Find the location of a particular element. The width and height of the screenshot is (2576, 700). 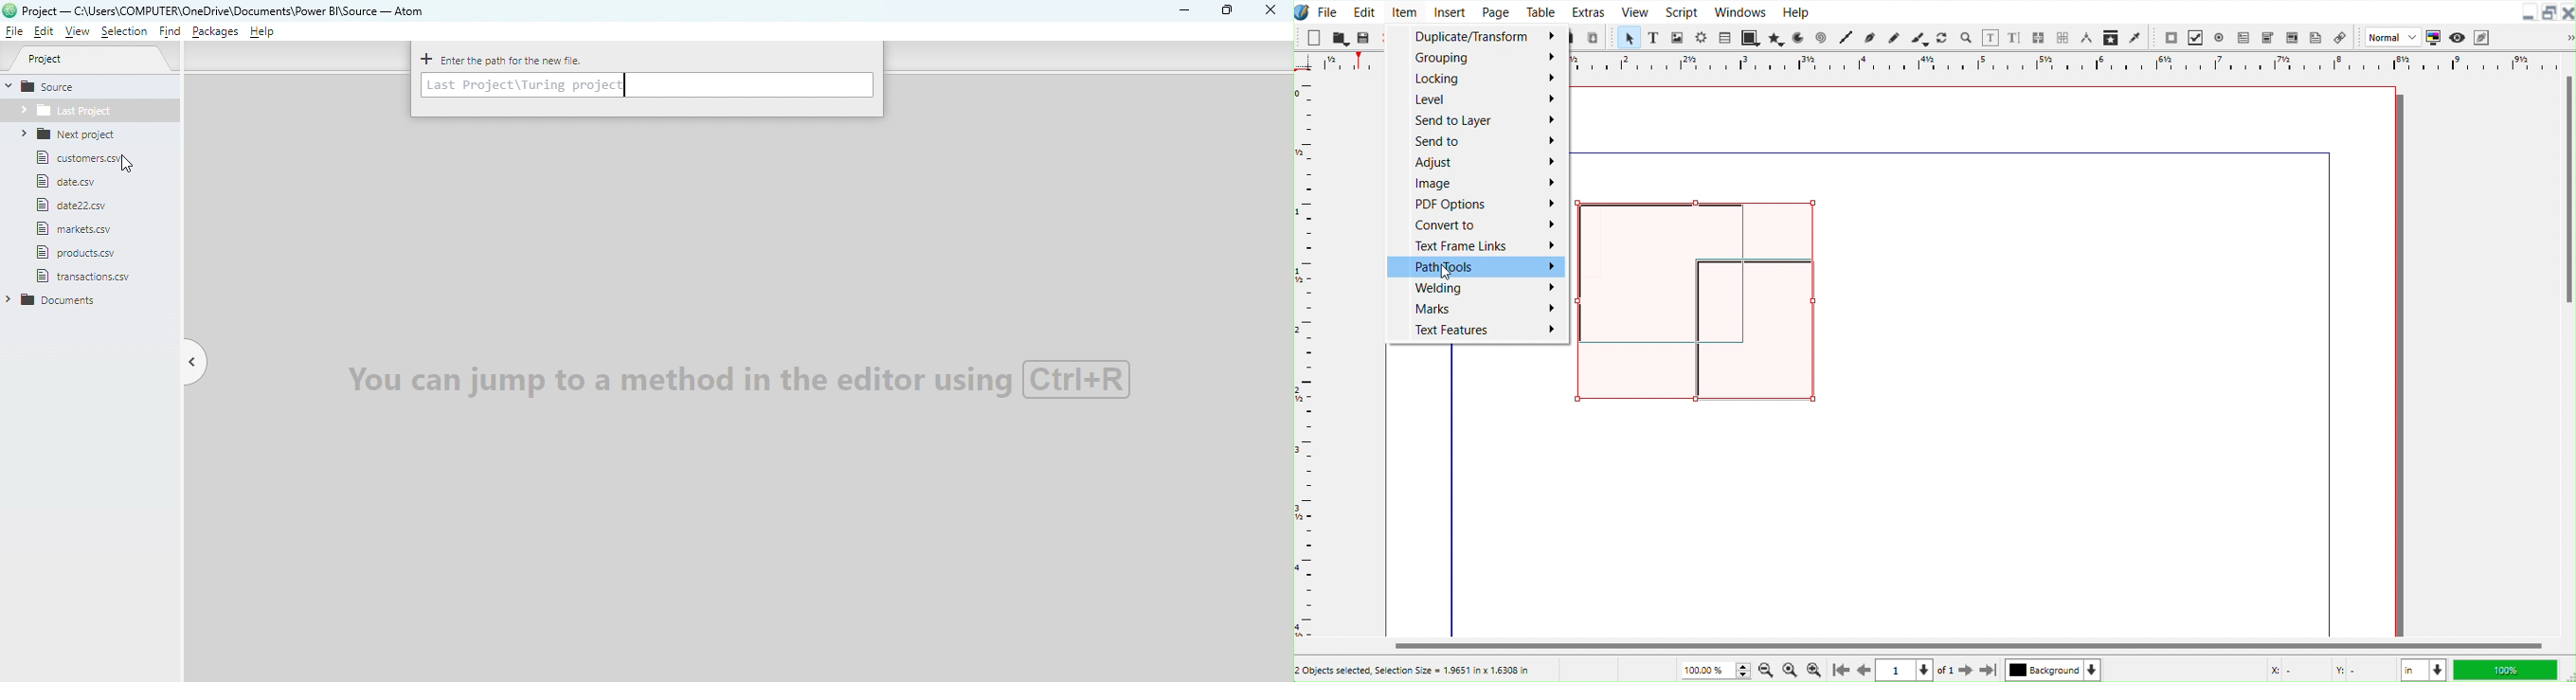

Line is located at coordinates (1848, 39).